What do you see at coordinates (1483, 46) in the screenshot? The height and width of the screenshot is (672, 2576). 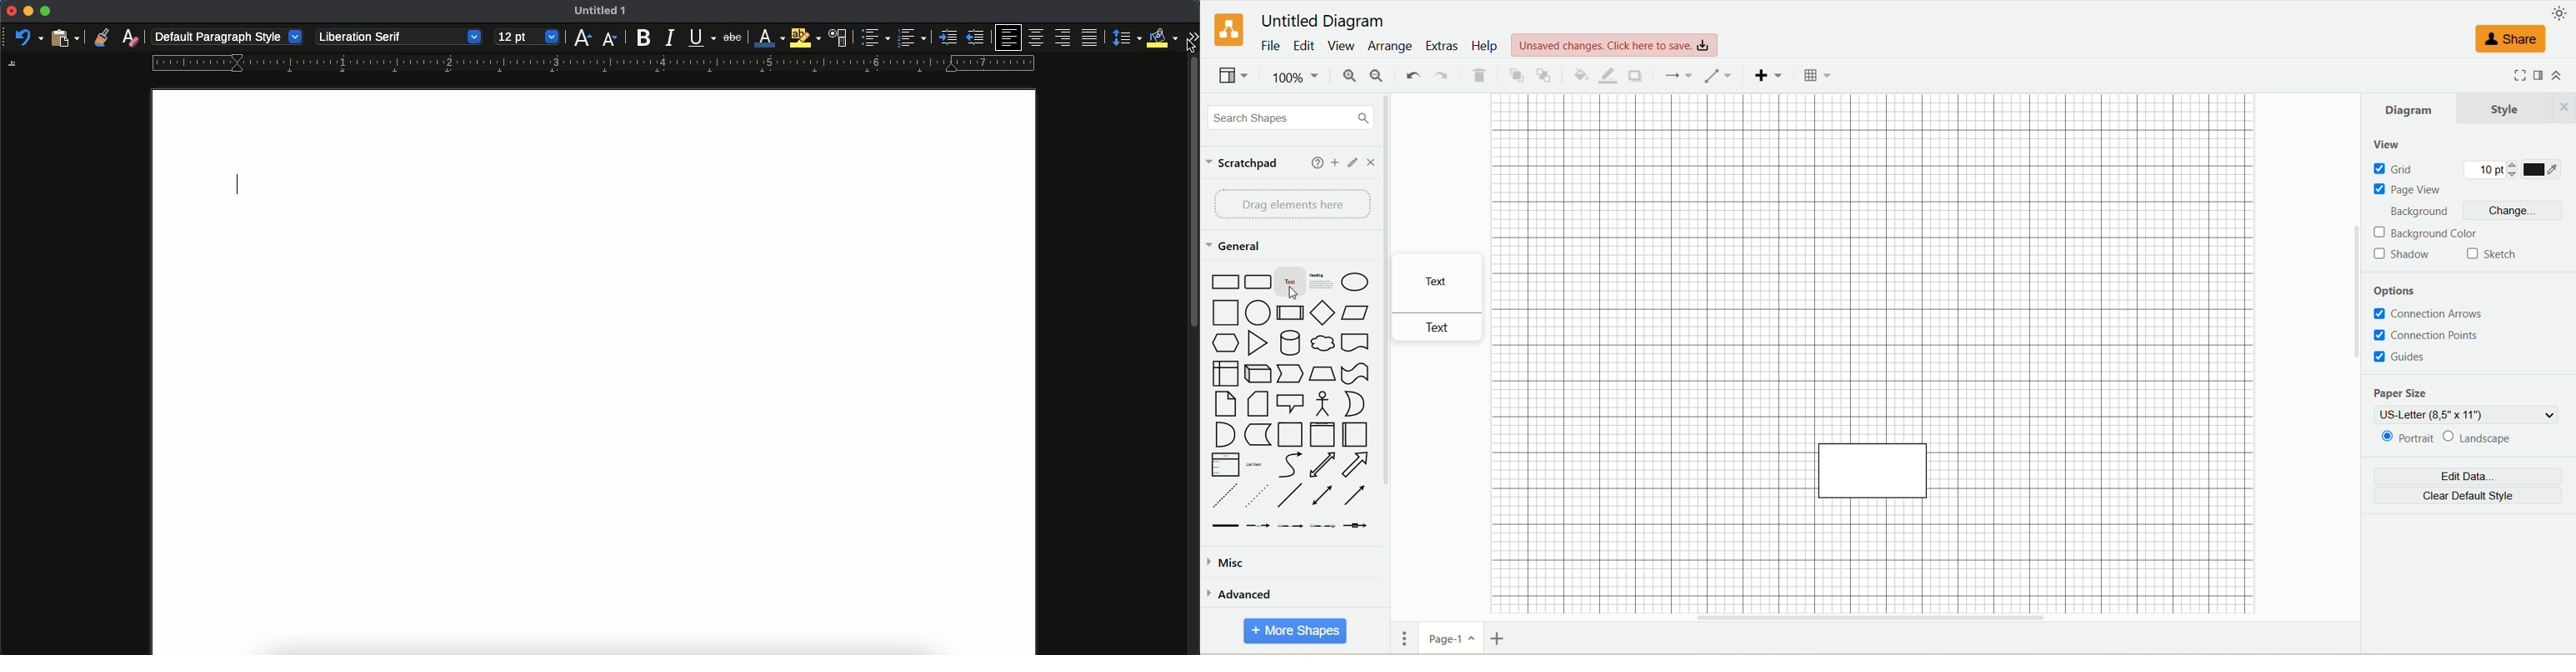 I see `help` at bounding box center [1483, 46].